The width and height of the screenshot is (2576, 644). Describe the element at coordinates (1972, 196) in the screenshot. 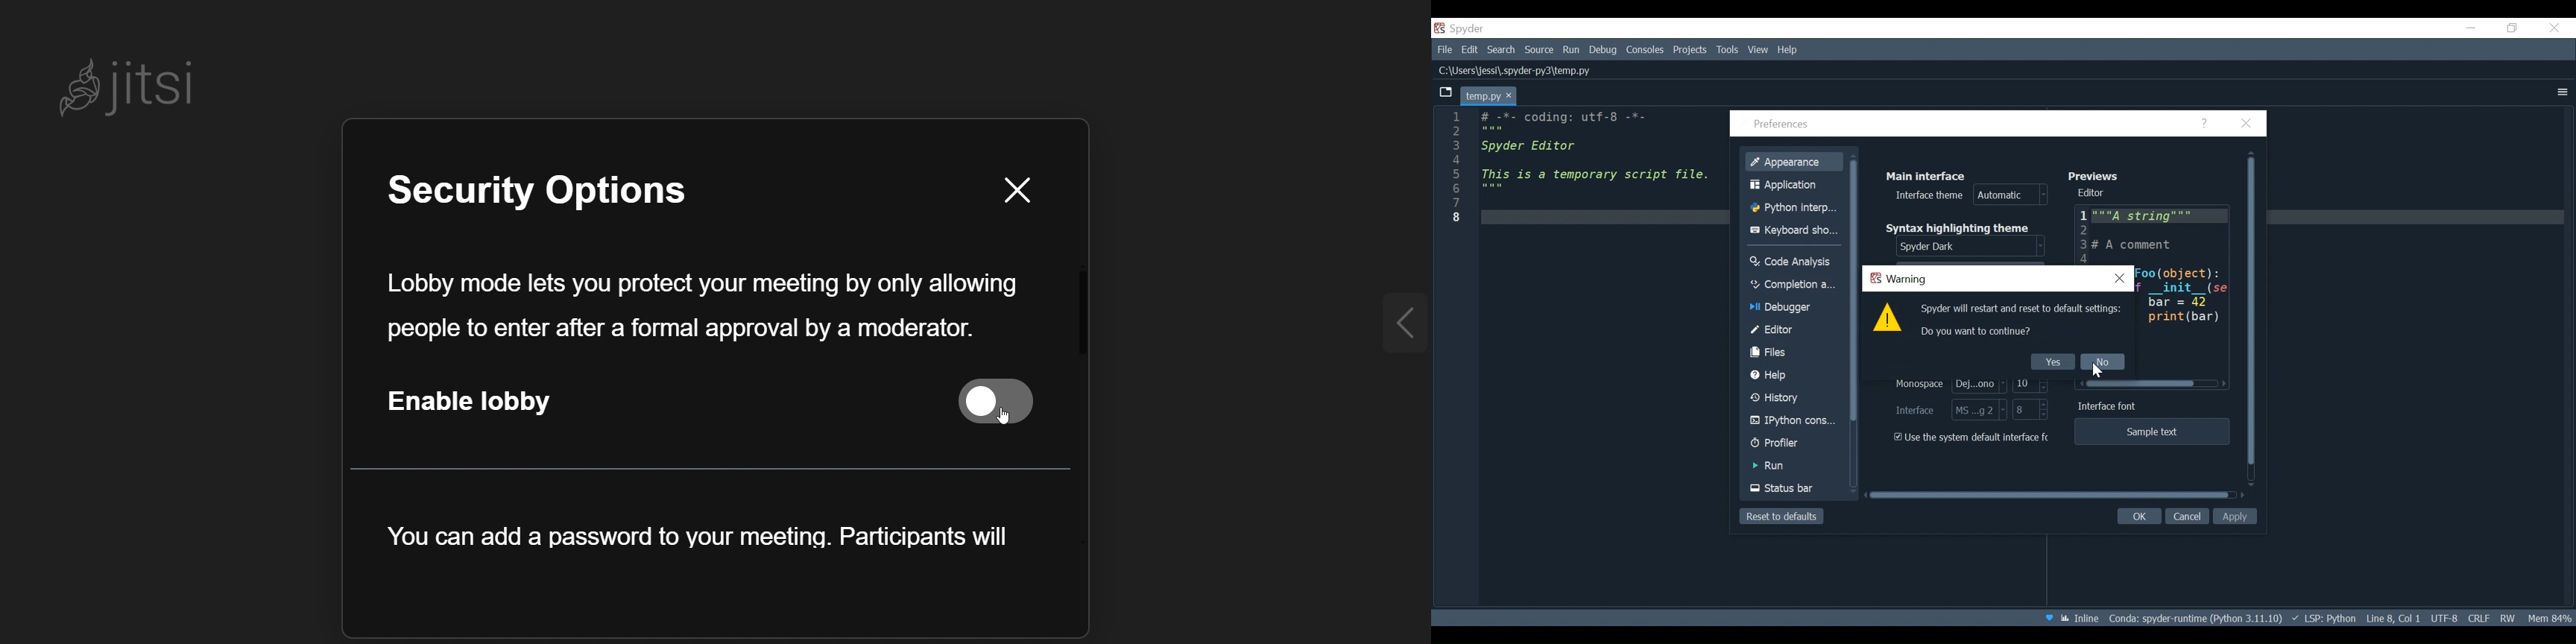

I see `Select Interface theme` at that location.